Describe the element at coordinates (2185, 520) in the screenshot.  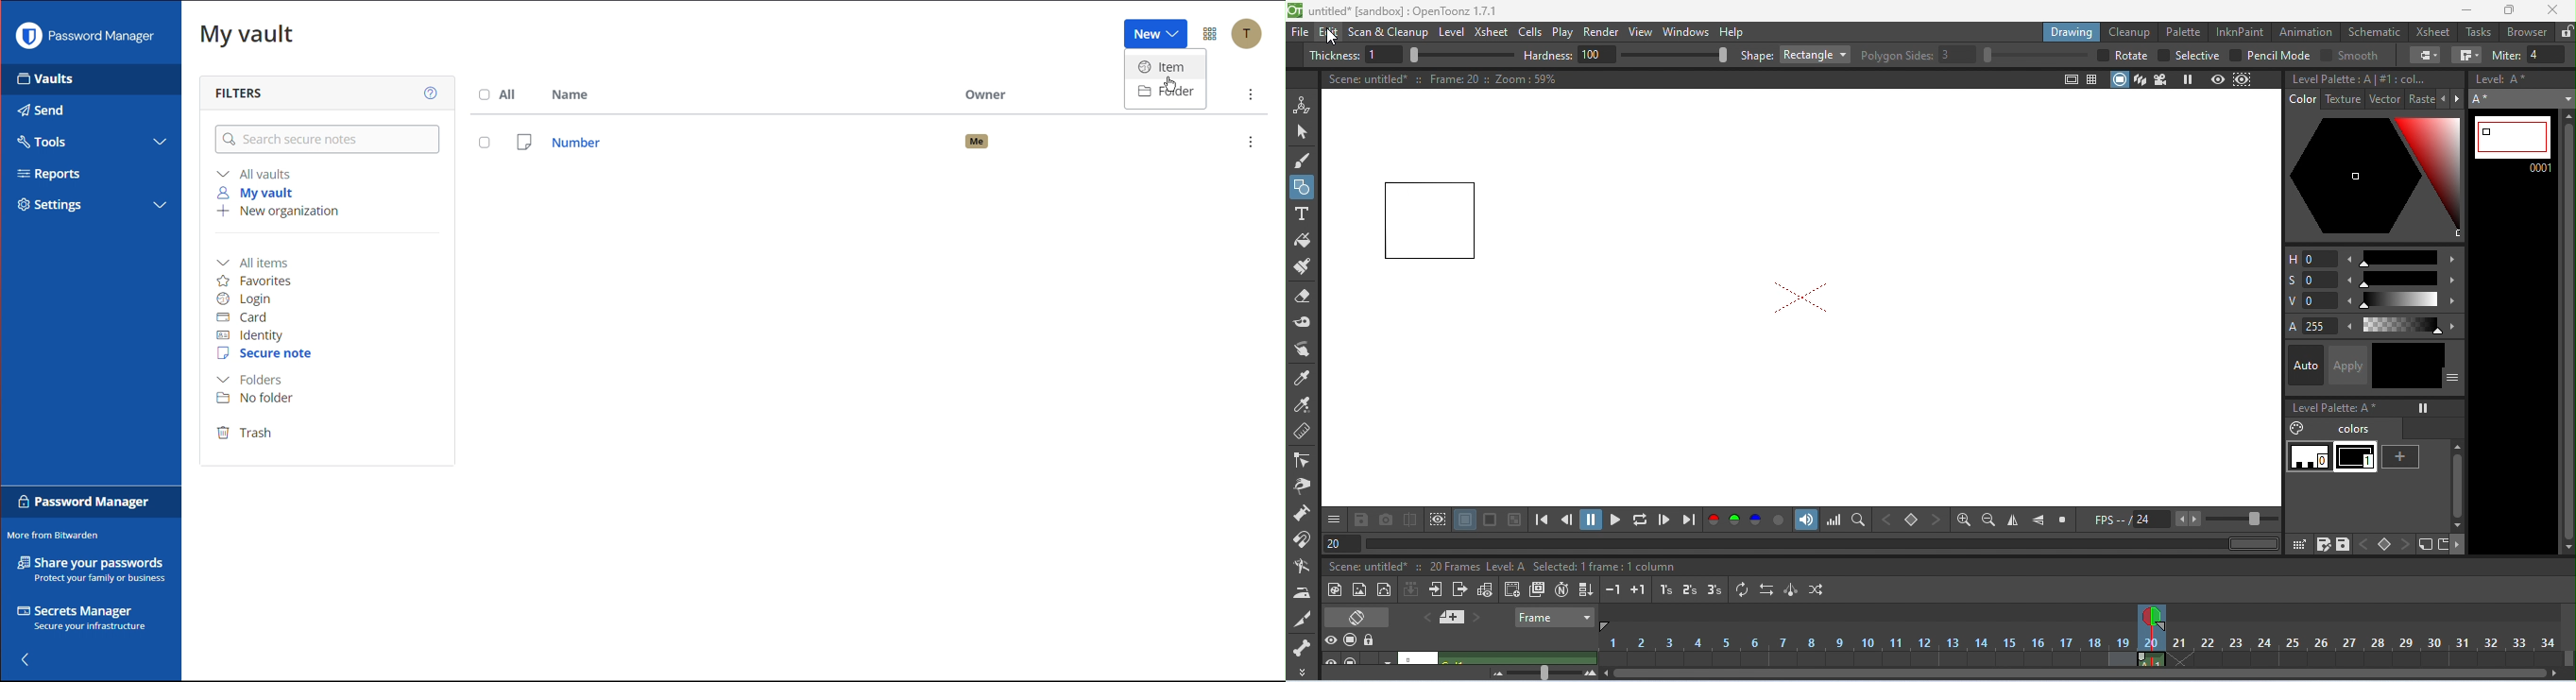
I see `FPS` at that location.